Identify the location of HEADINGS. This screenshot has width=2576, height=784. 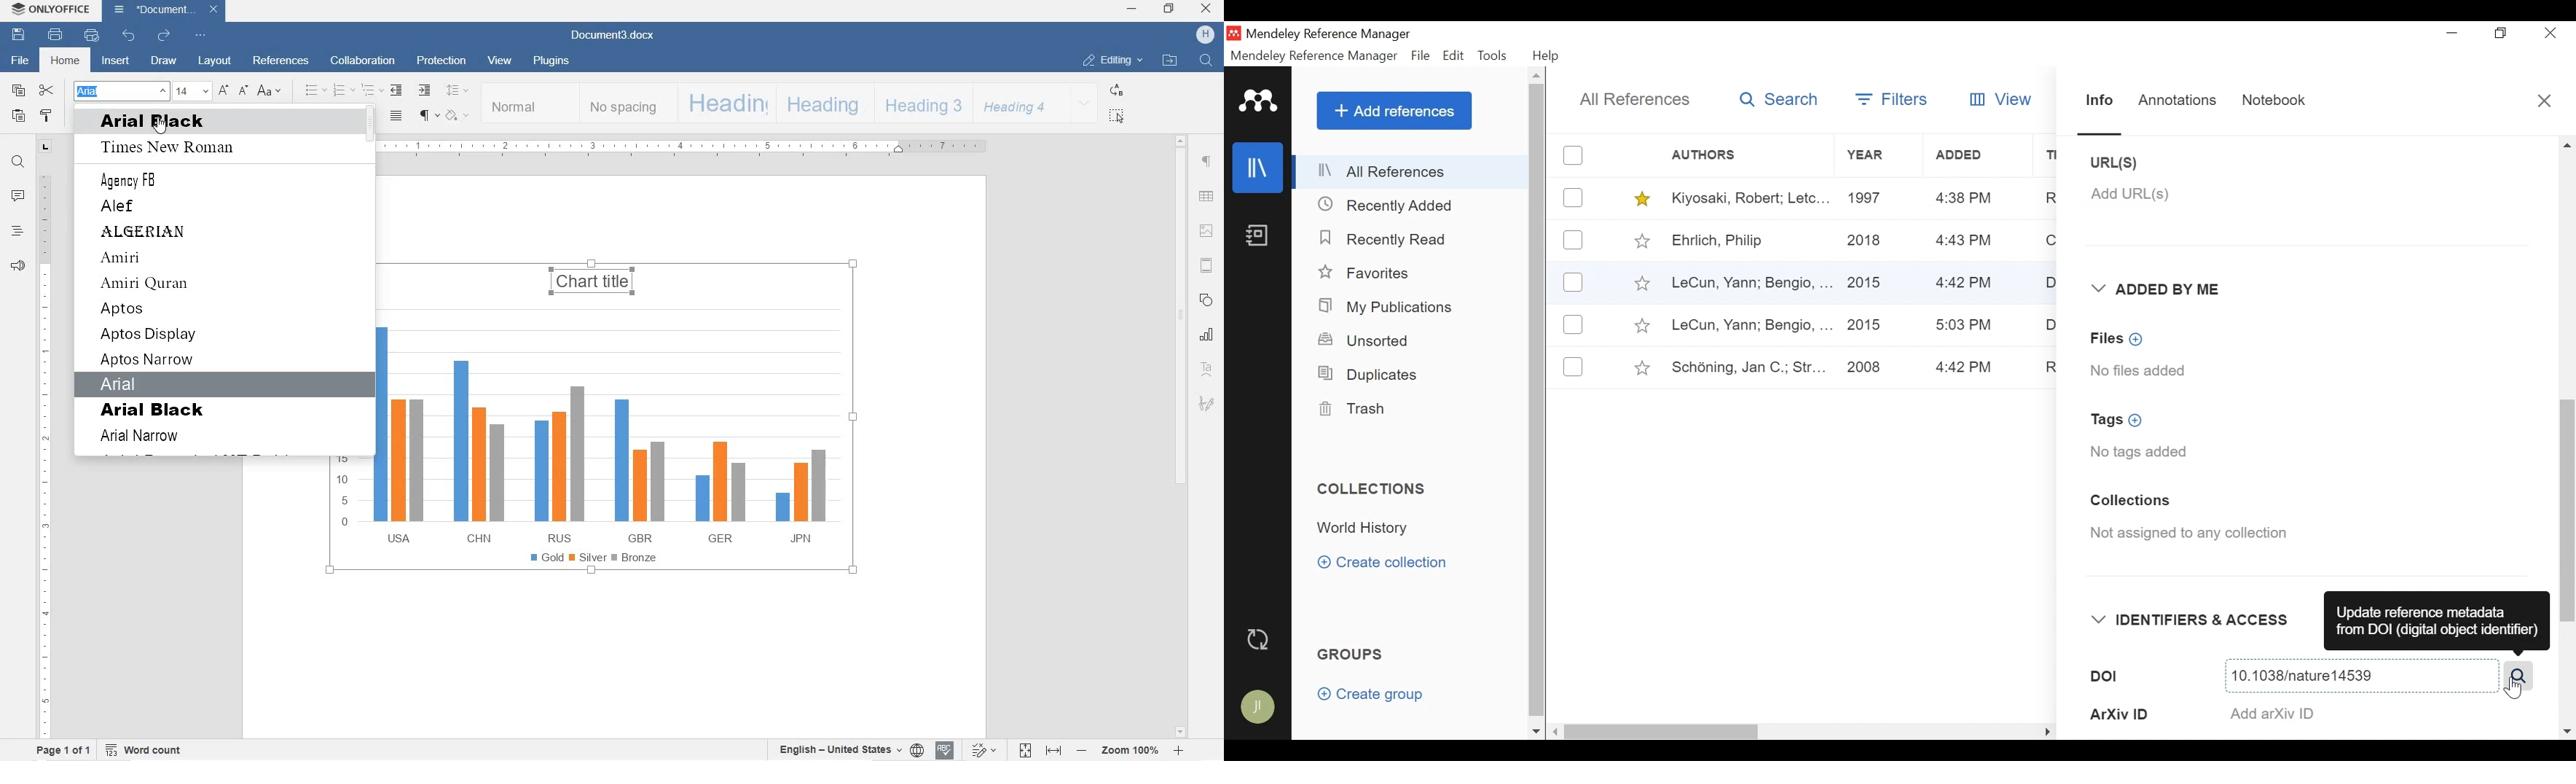
(17, 233).